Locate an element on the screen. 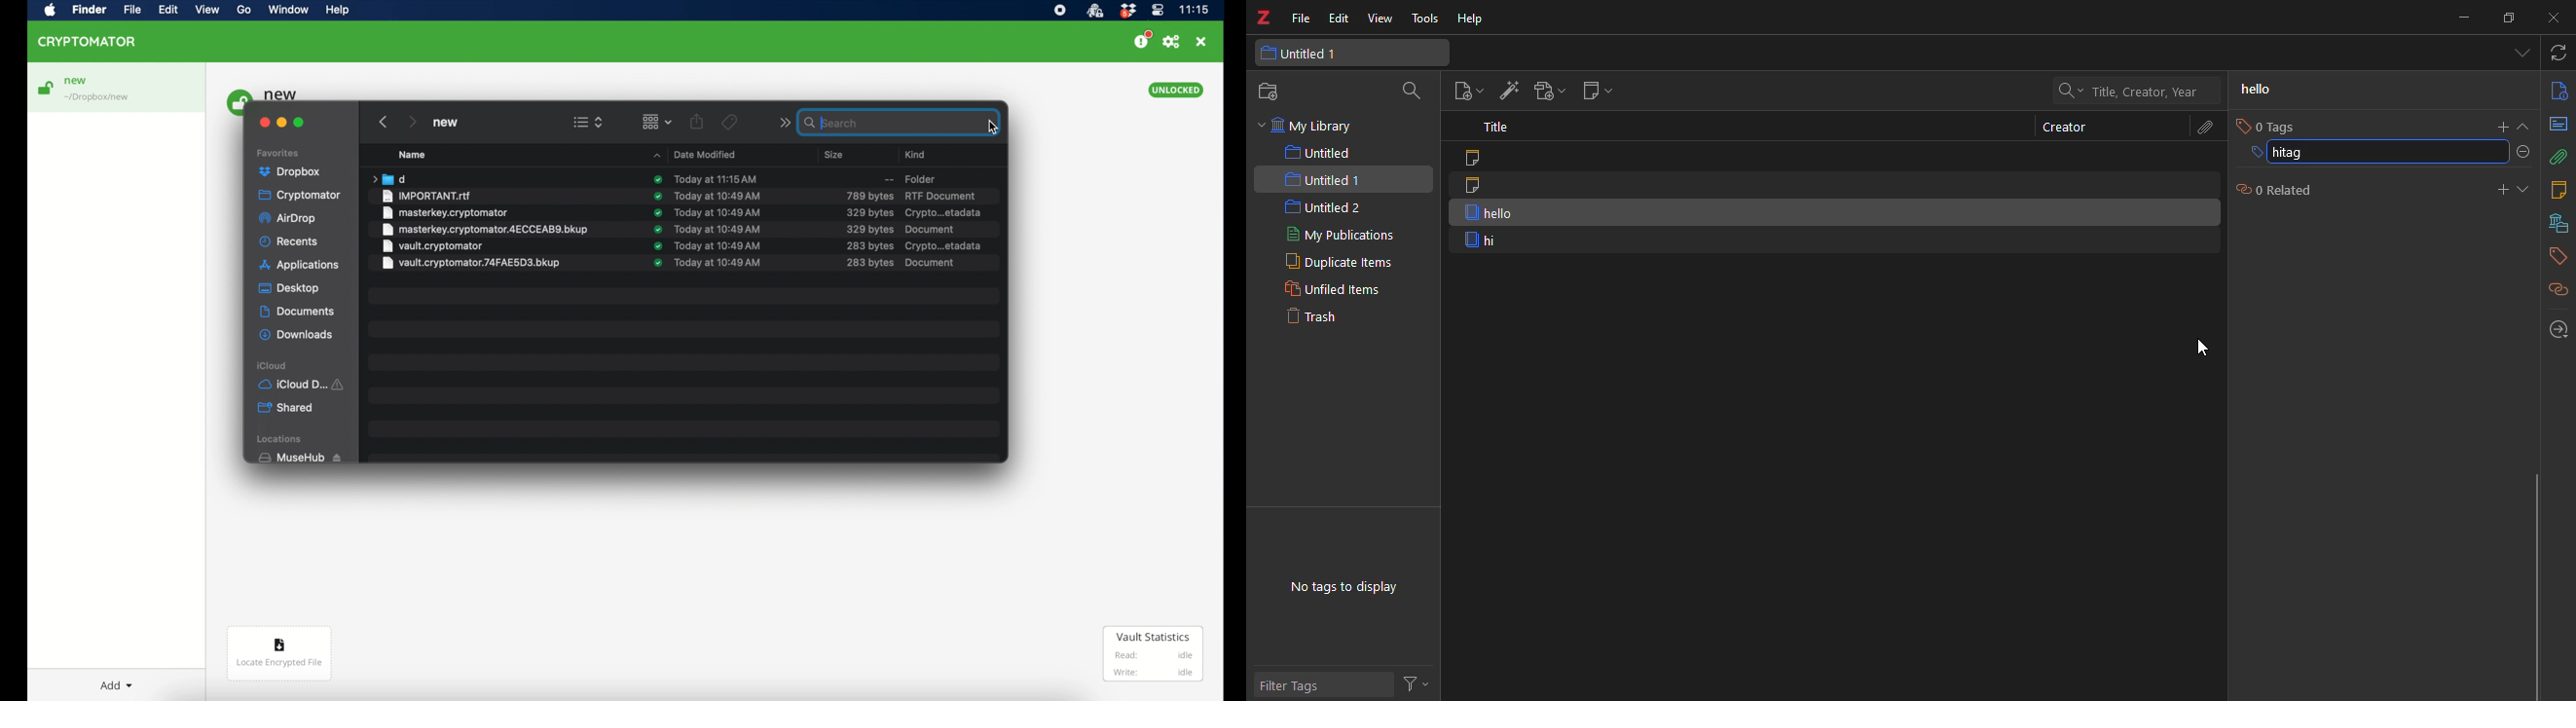 This screenshot has width=2576, height=728. creator is located at coordinates (2058, 127).